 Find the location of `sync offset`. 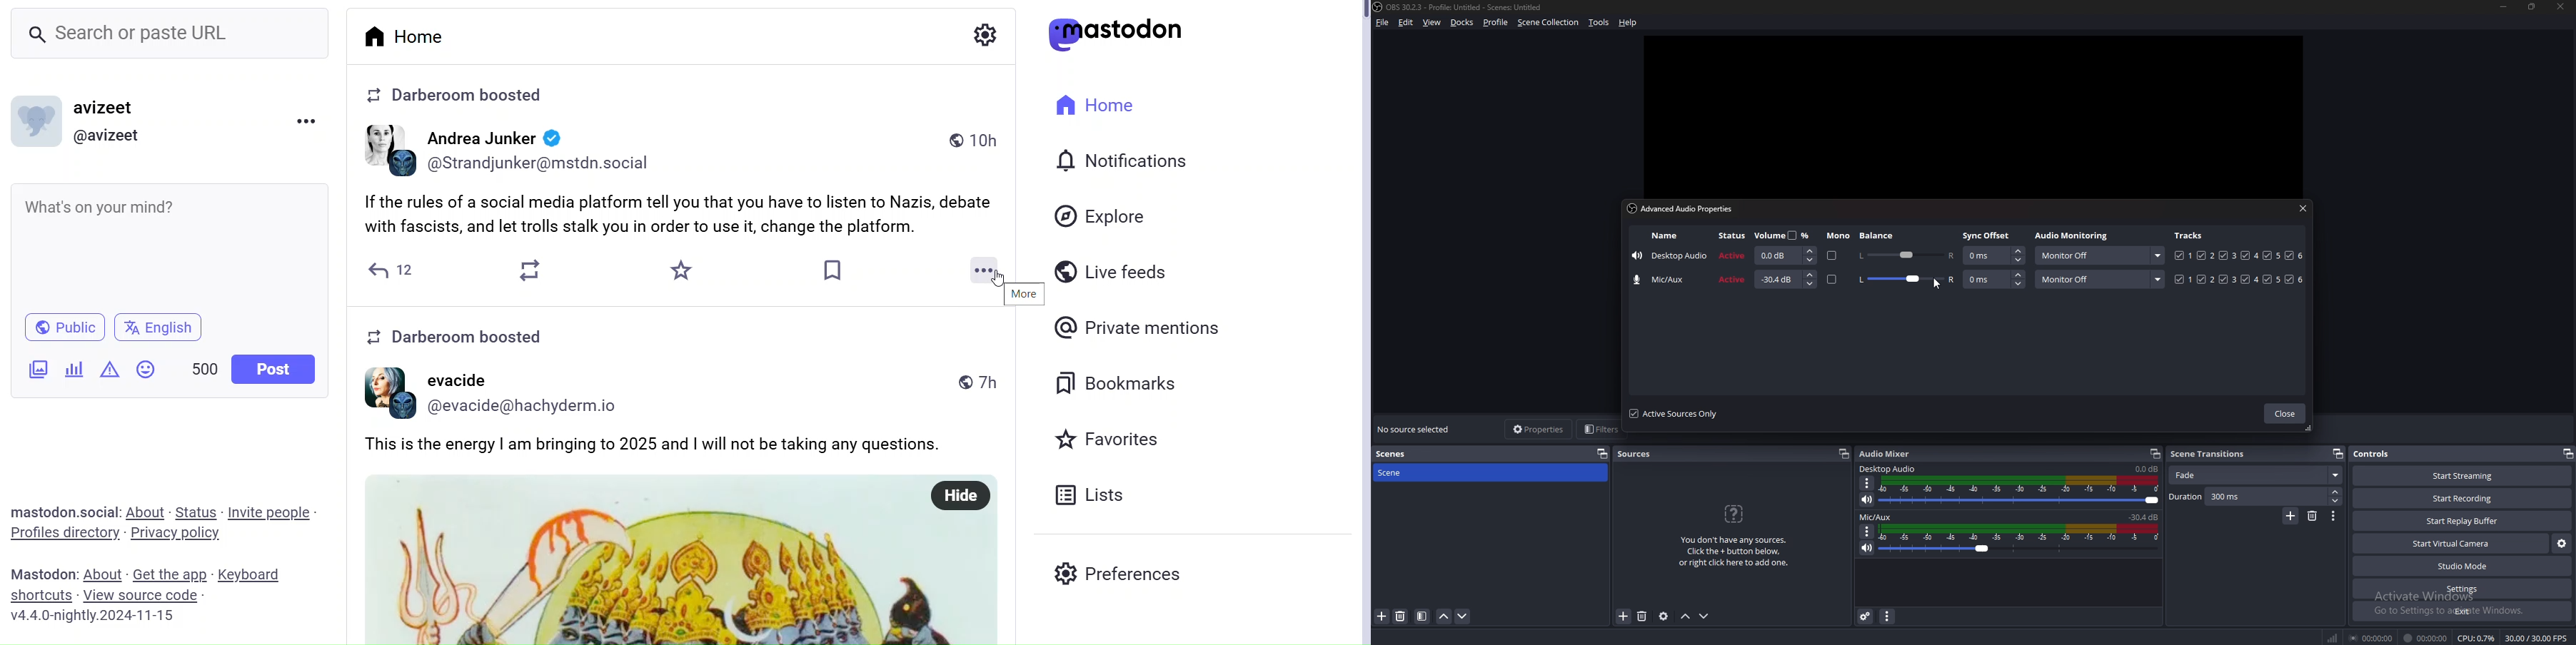

sync offset is located at coordinates (1988, 235).